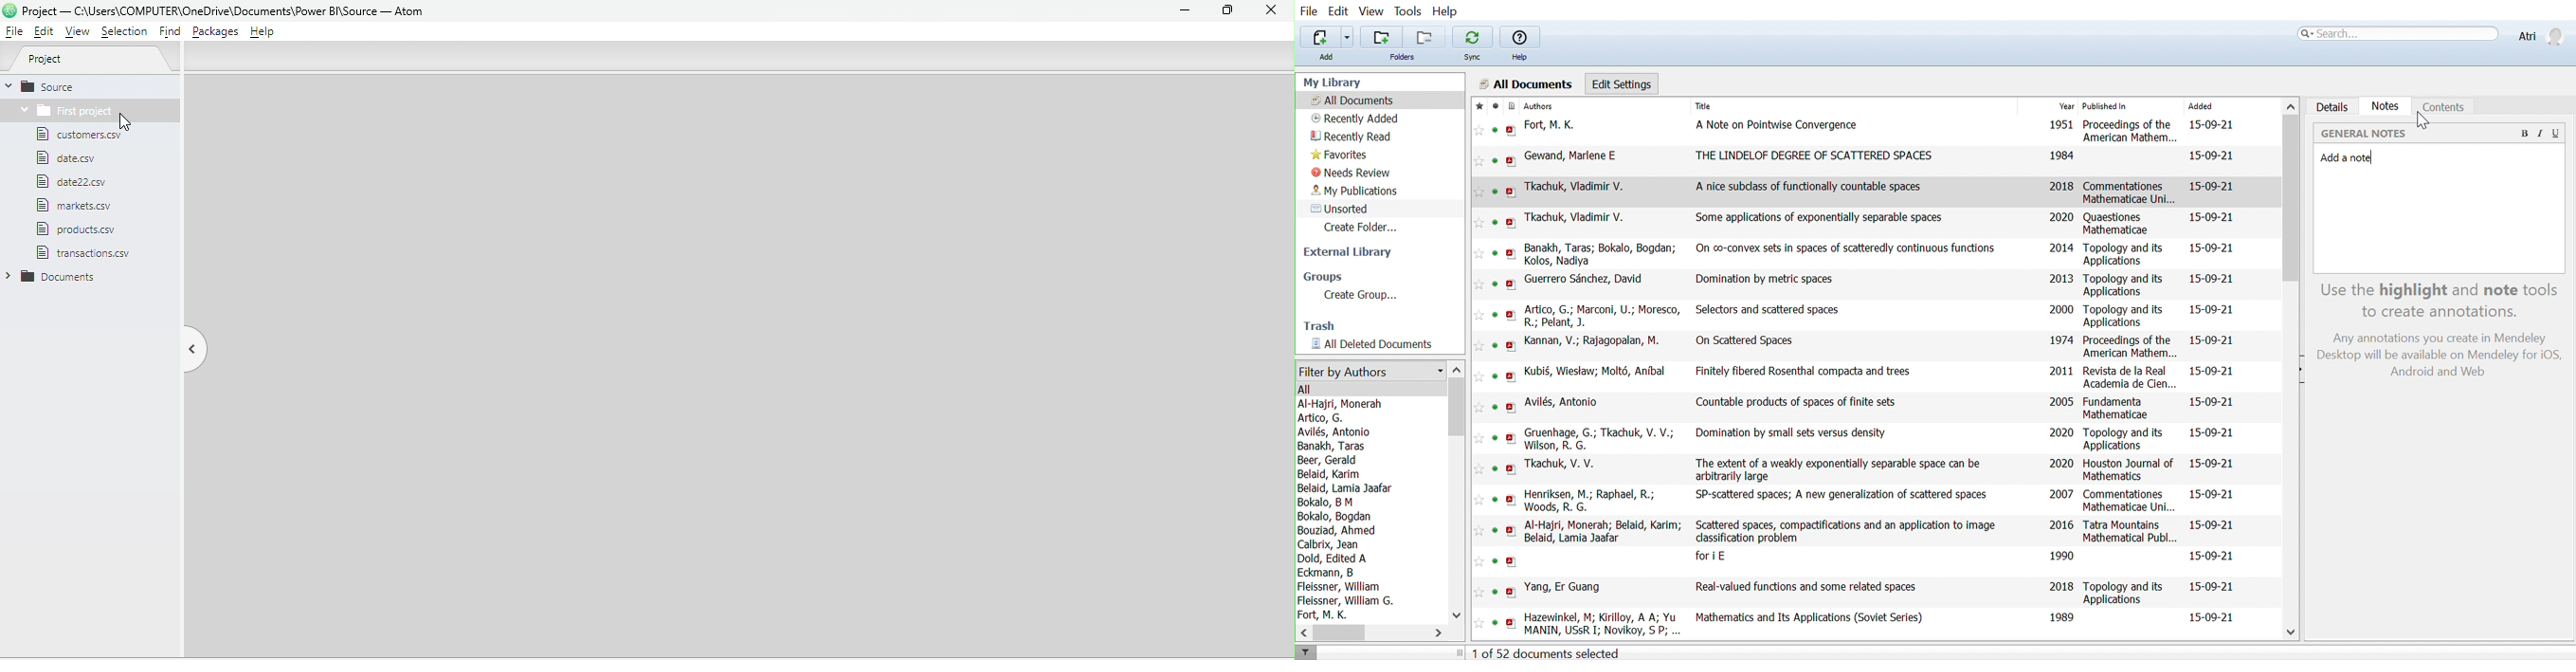 This screenshot has height=672, width=2576. I want to click on 15-09-21, so click(2215, 617).